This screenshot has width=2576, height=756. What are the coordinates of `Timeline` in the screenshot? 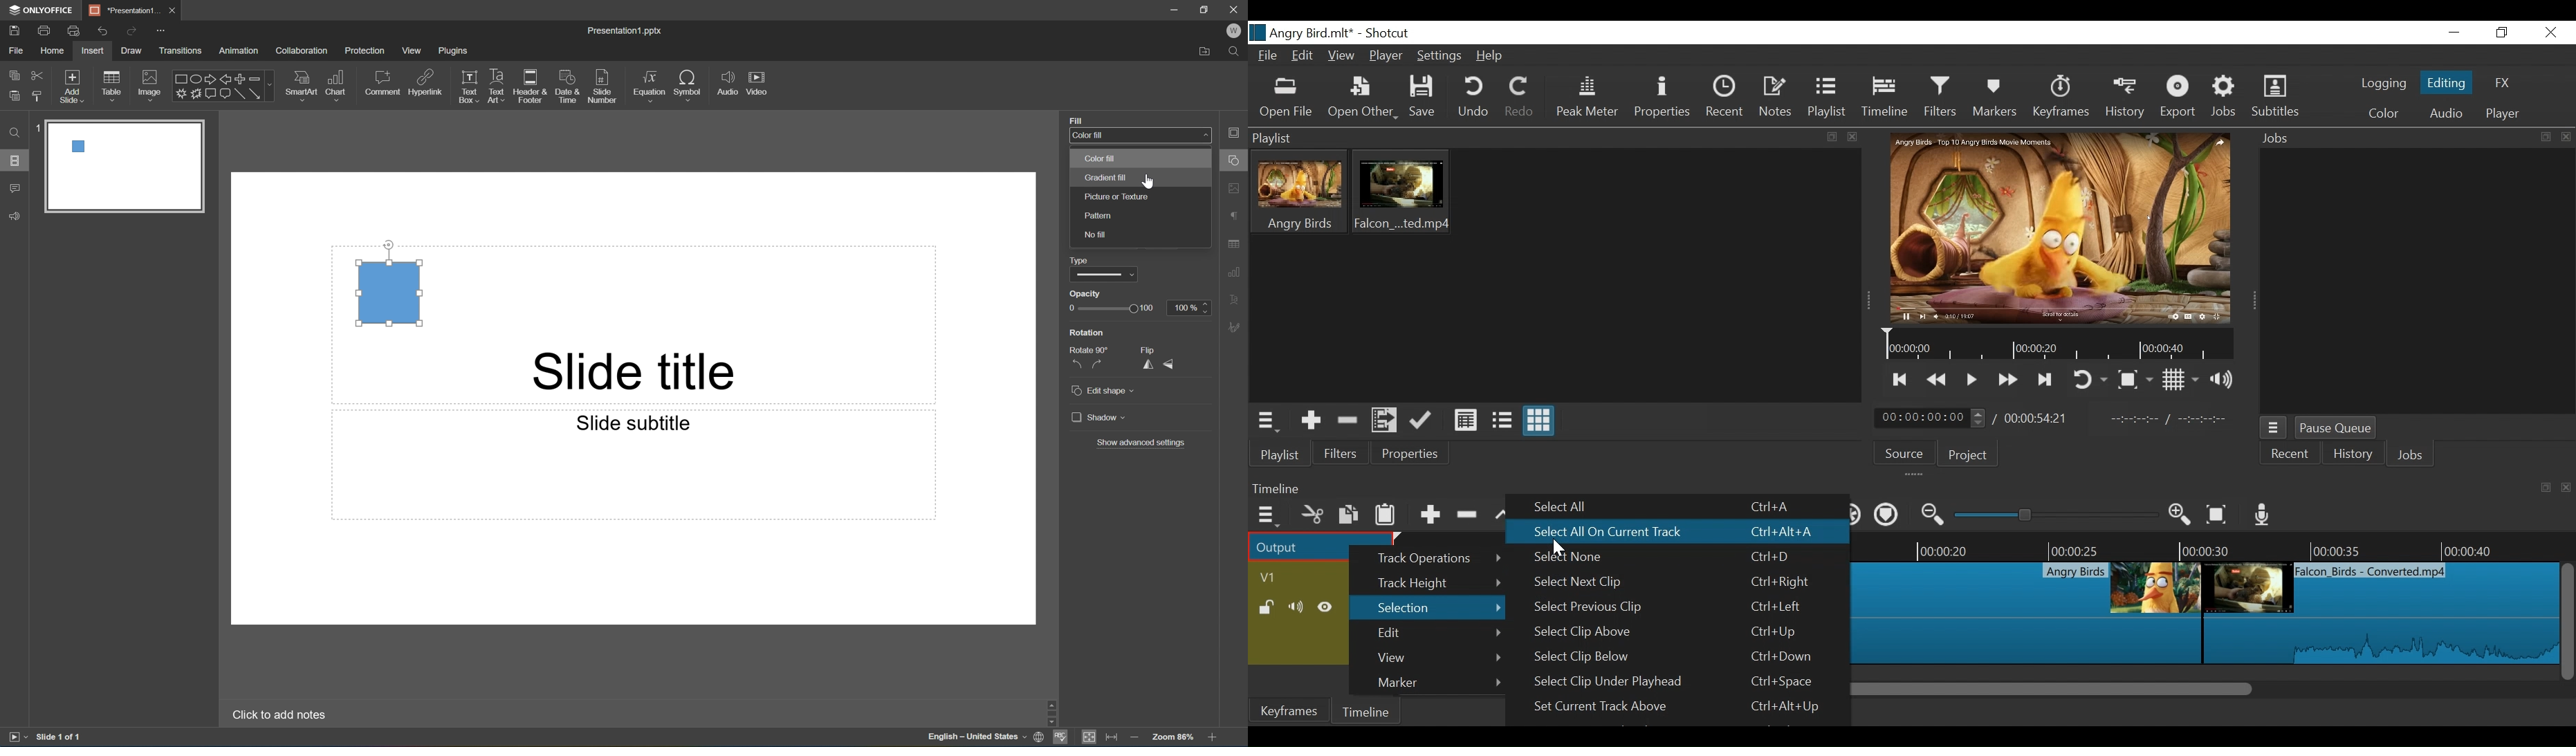 It's located at (1884, 97).